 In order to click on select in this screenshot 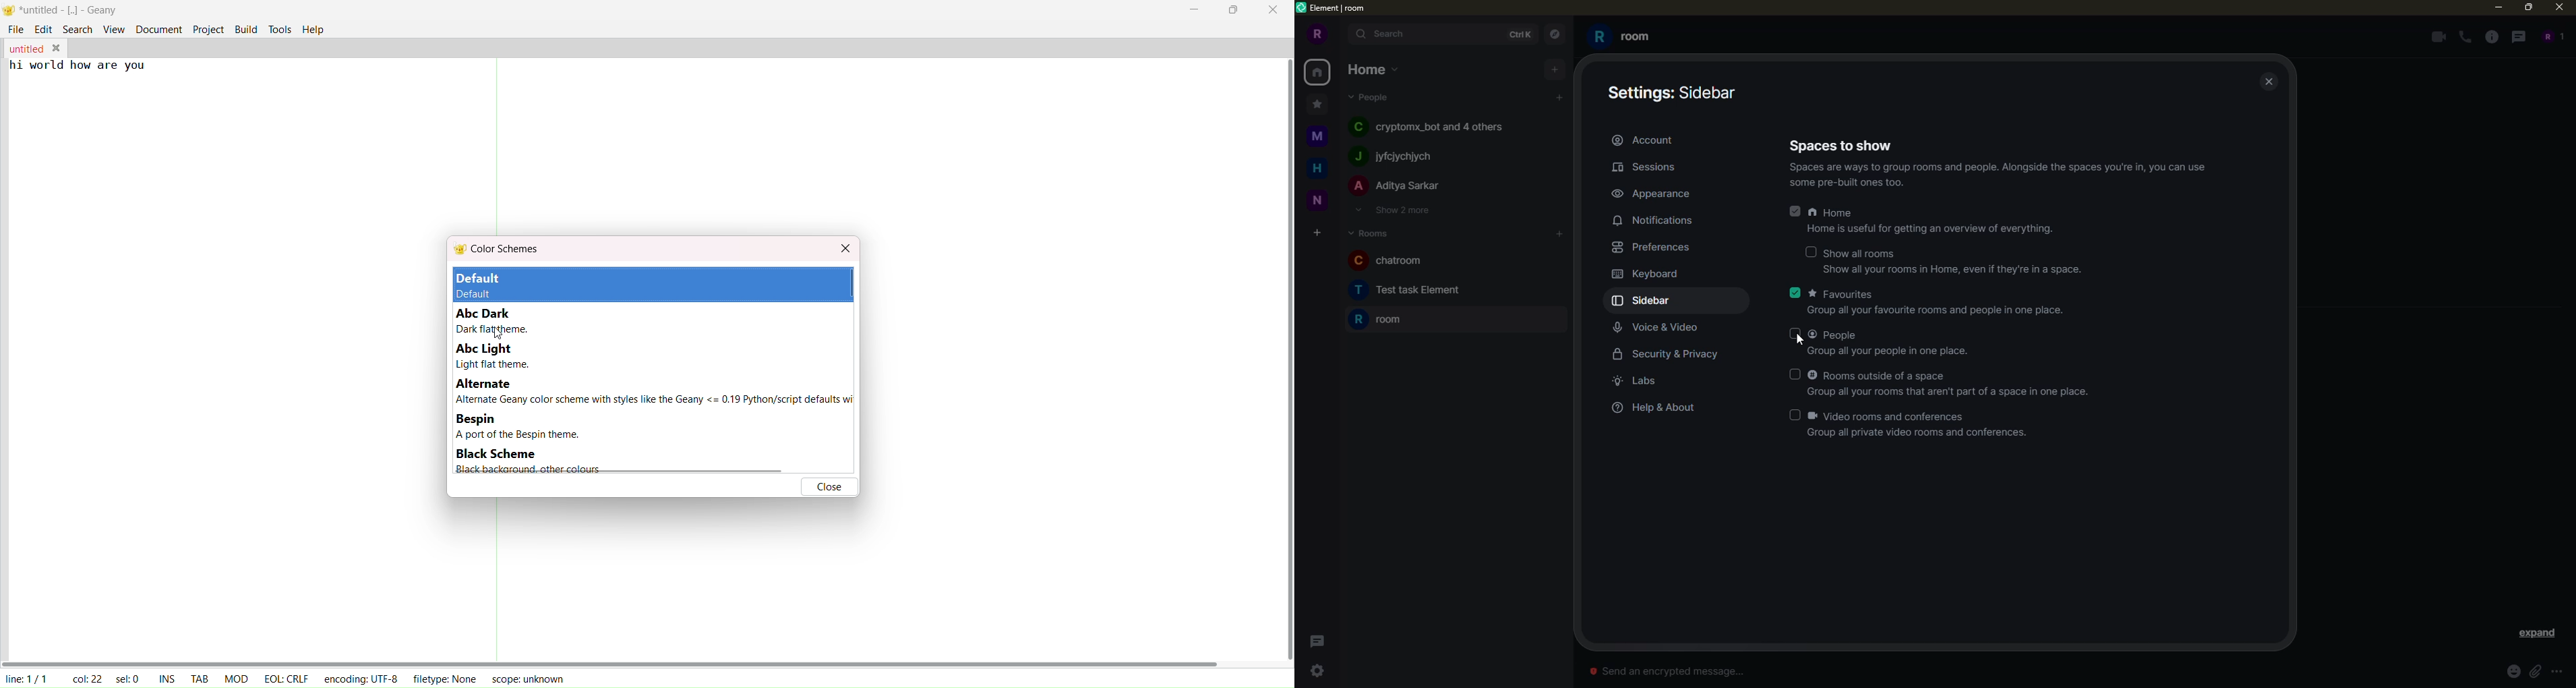, I will do `click(1795, 415)`.